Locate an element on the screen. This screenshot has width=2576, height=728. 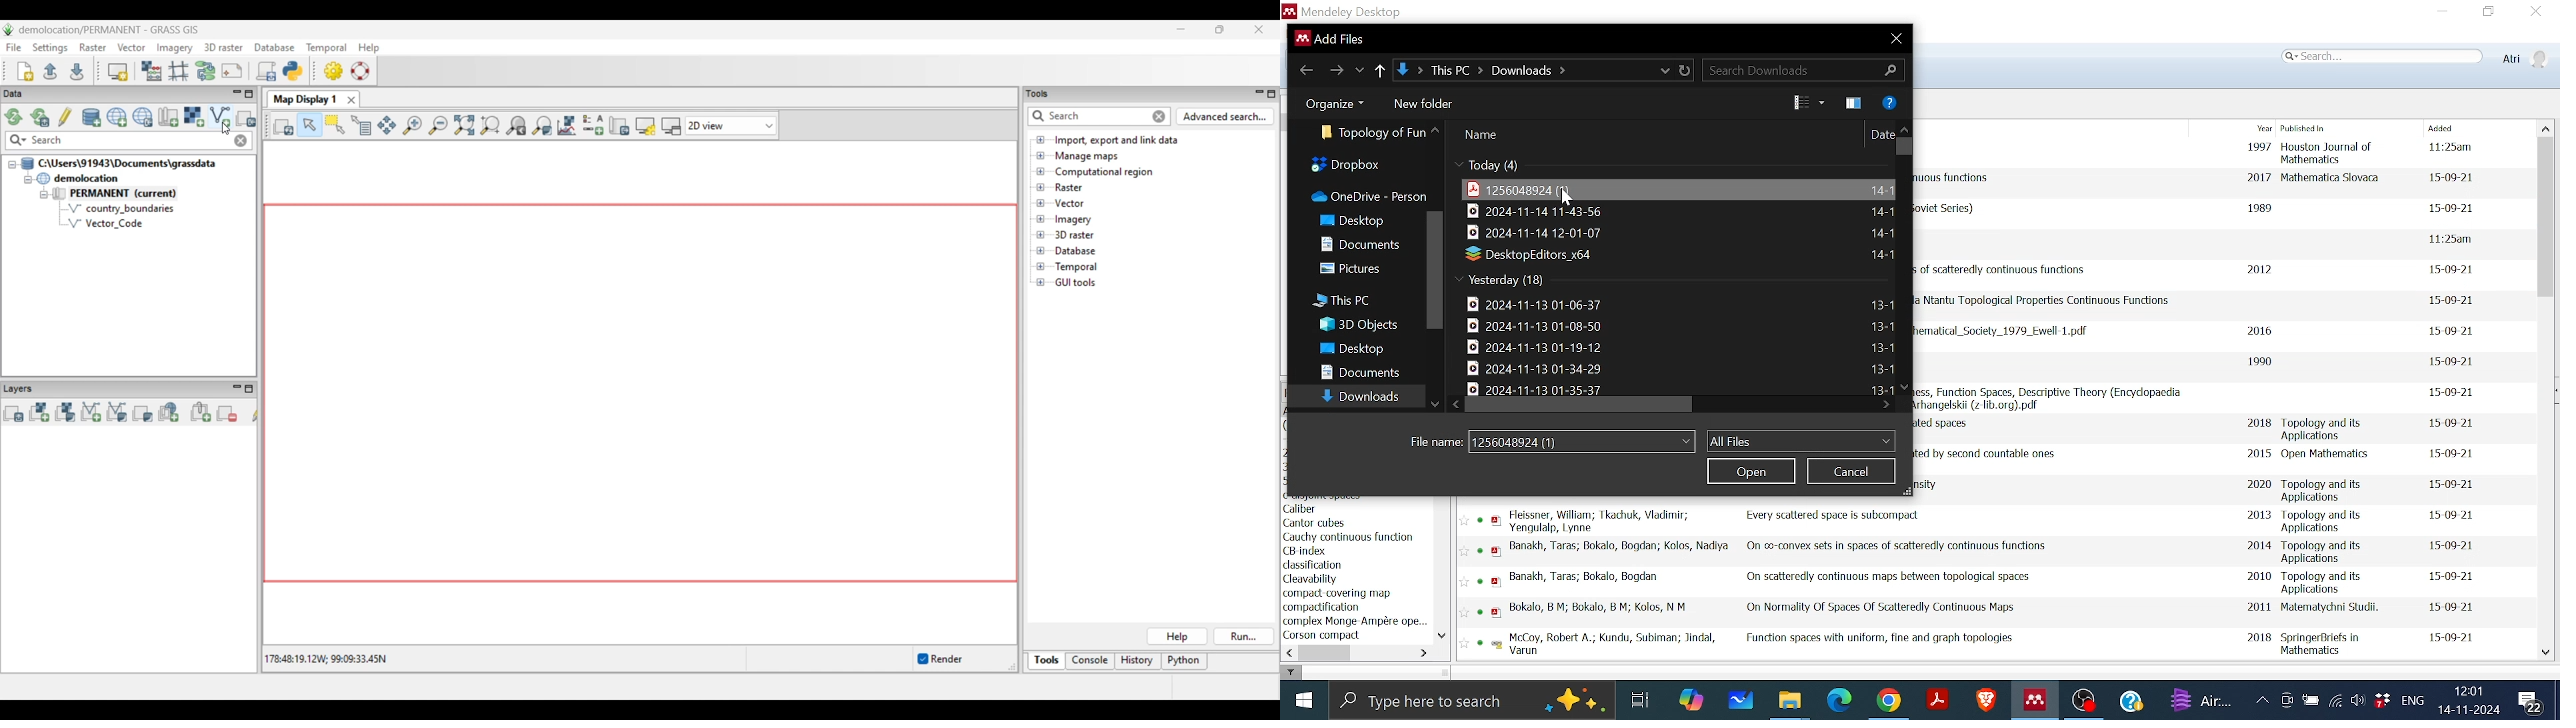
Cursor is located at coordinates (1564, 197).